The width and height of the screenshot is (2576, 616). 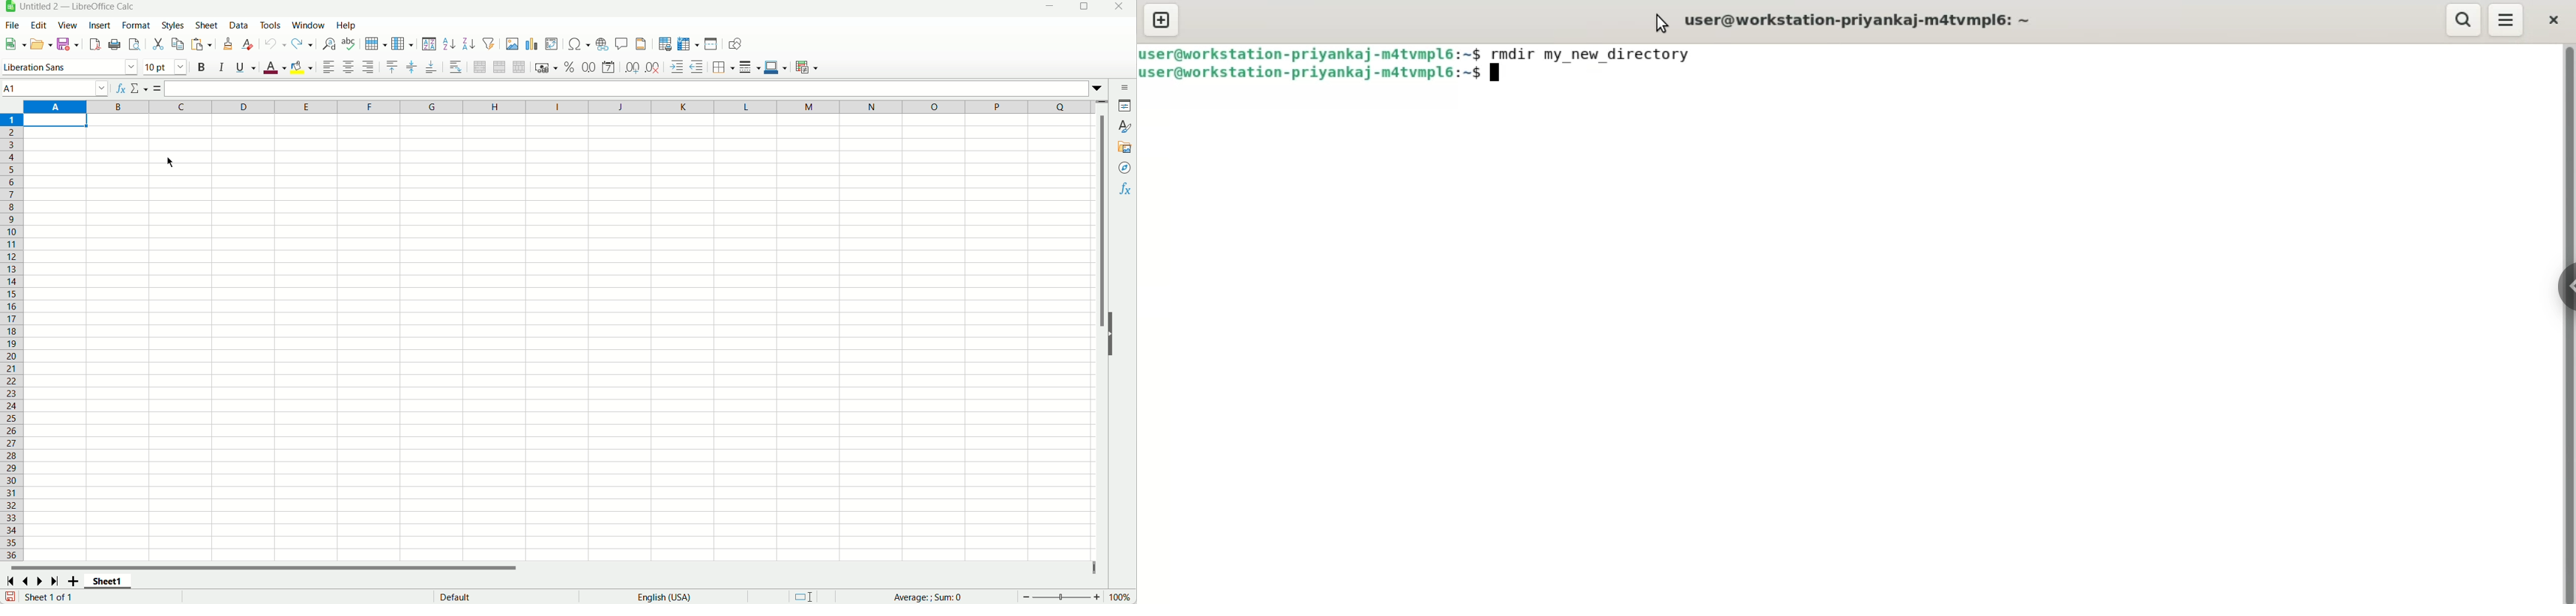 I want to click on Hide, so click(x=1115, y=341).